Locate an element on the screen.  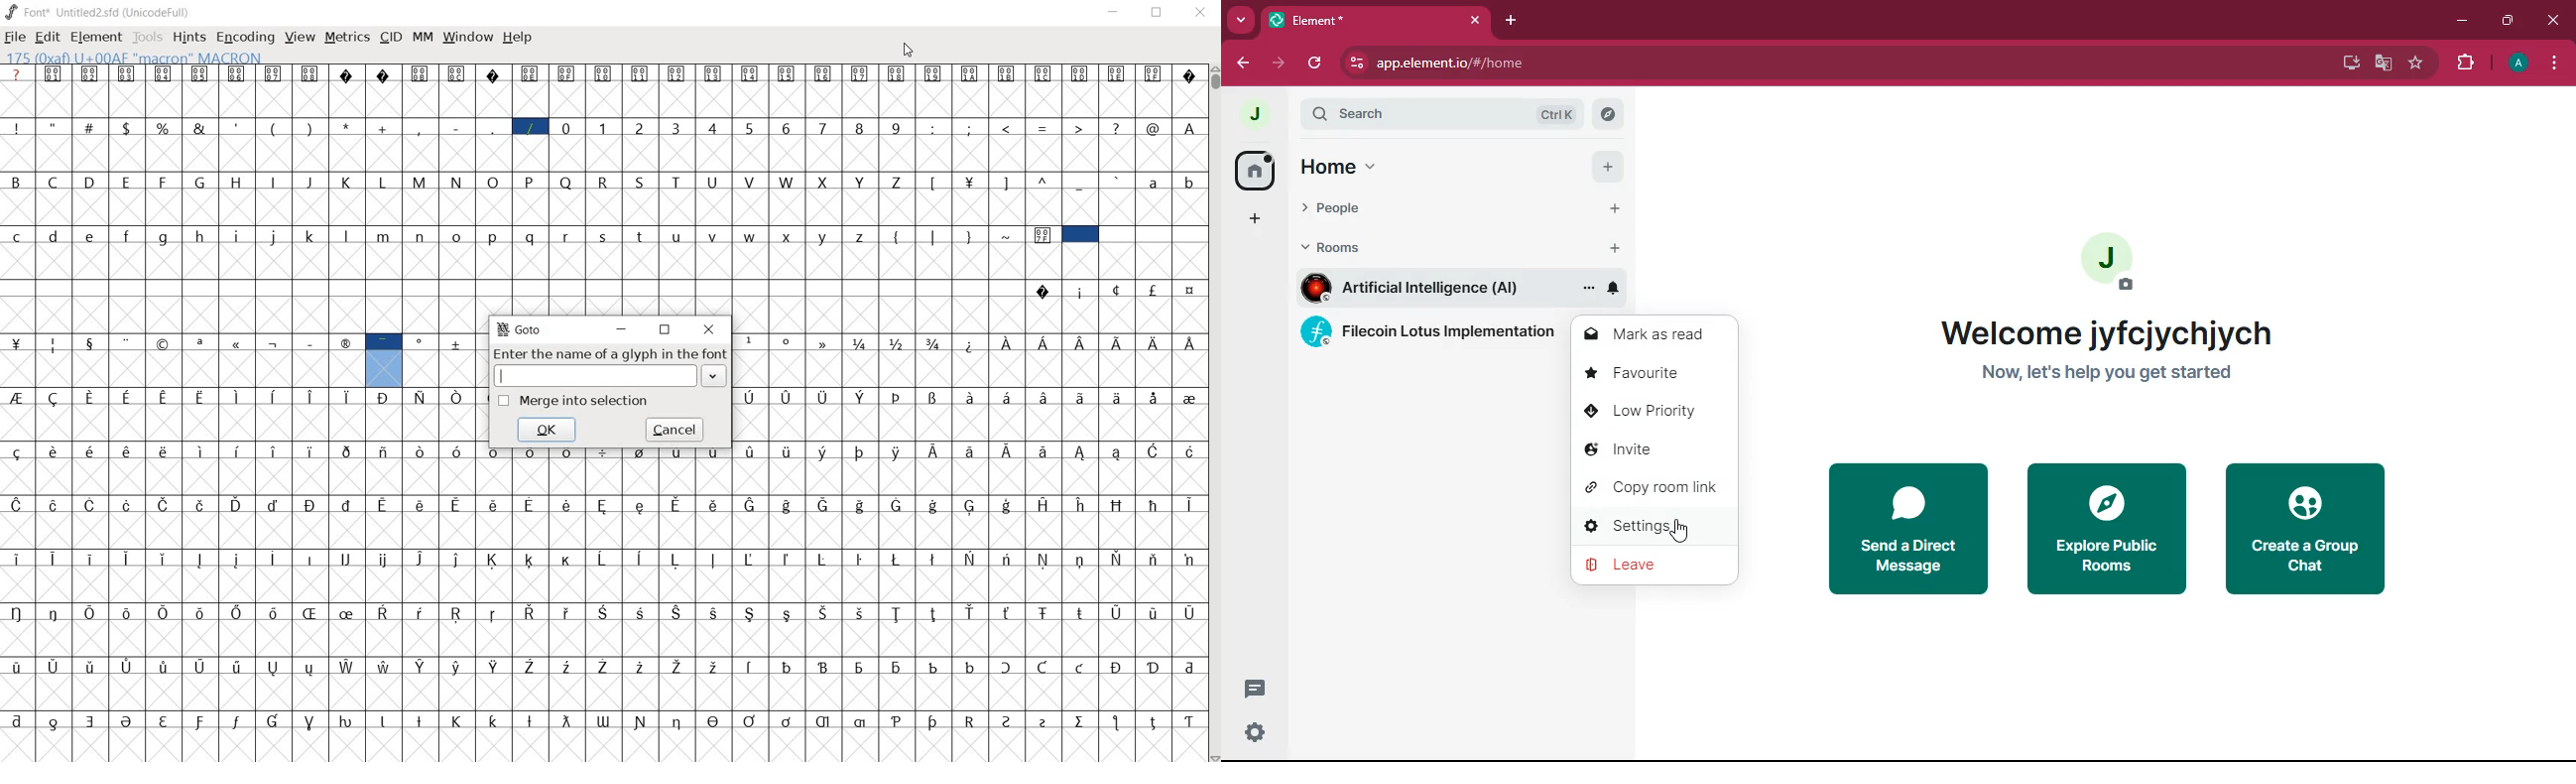
ELEMENT is located at coordinates (97, 39).